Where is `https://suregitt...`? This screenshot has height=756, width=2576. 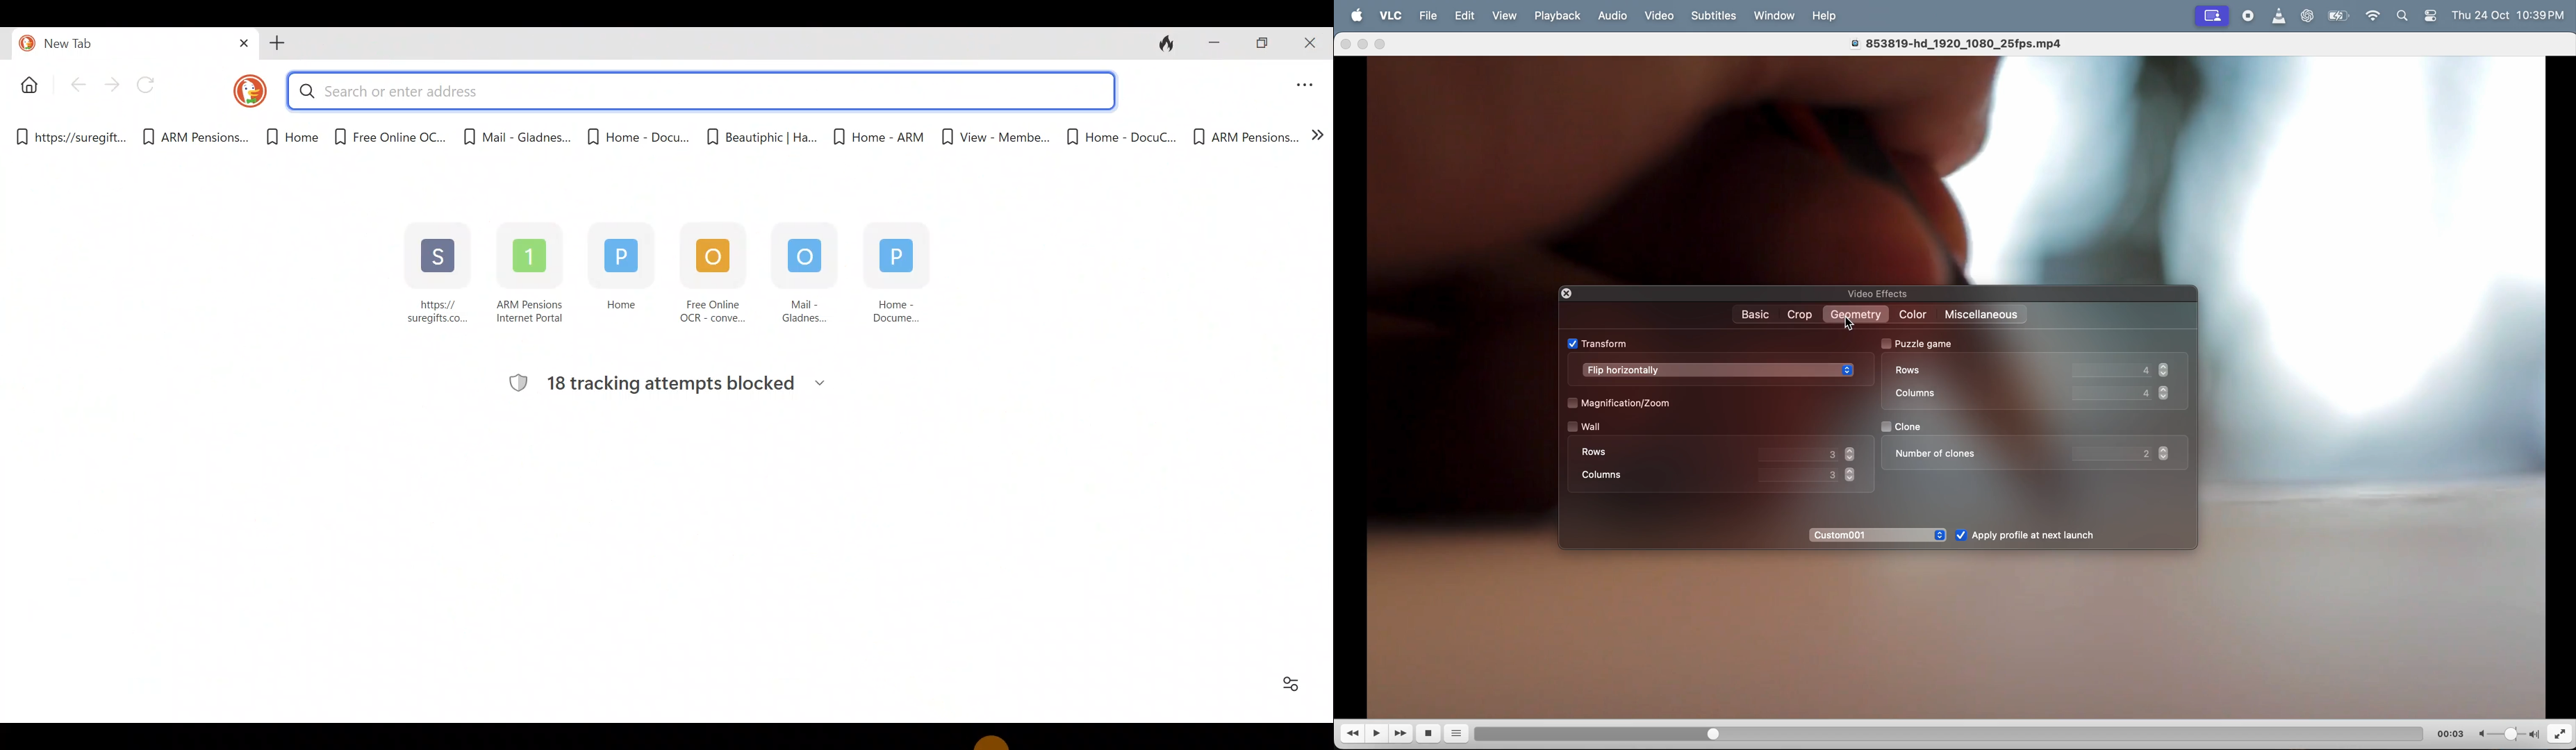
https://suregitt... is located at coordinates (74, 135).